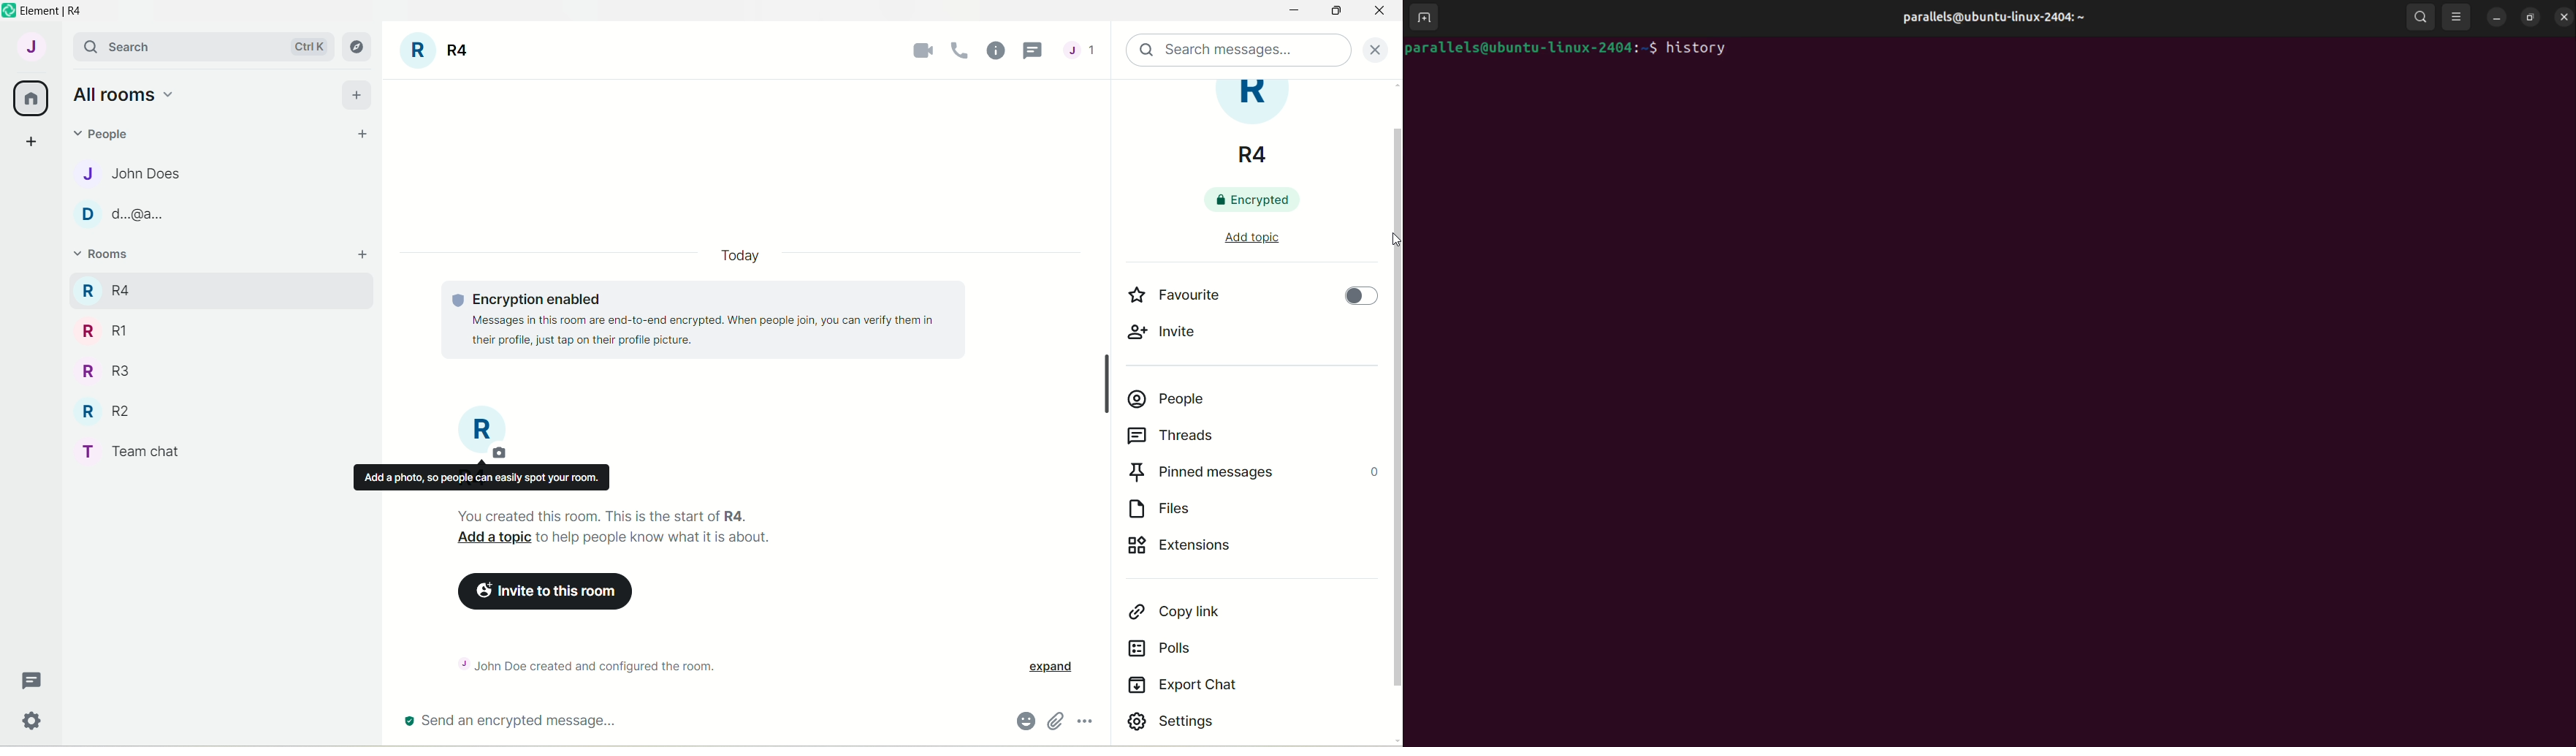  What do you see at coordinates (365, 255) in the screenshot?
I see `add` at bounding box center [365, 255].